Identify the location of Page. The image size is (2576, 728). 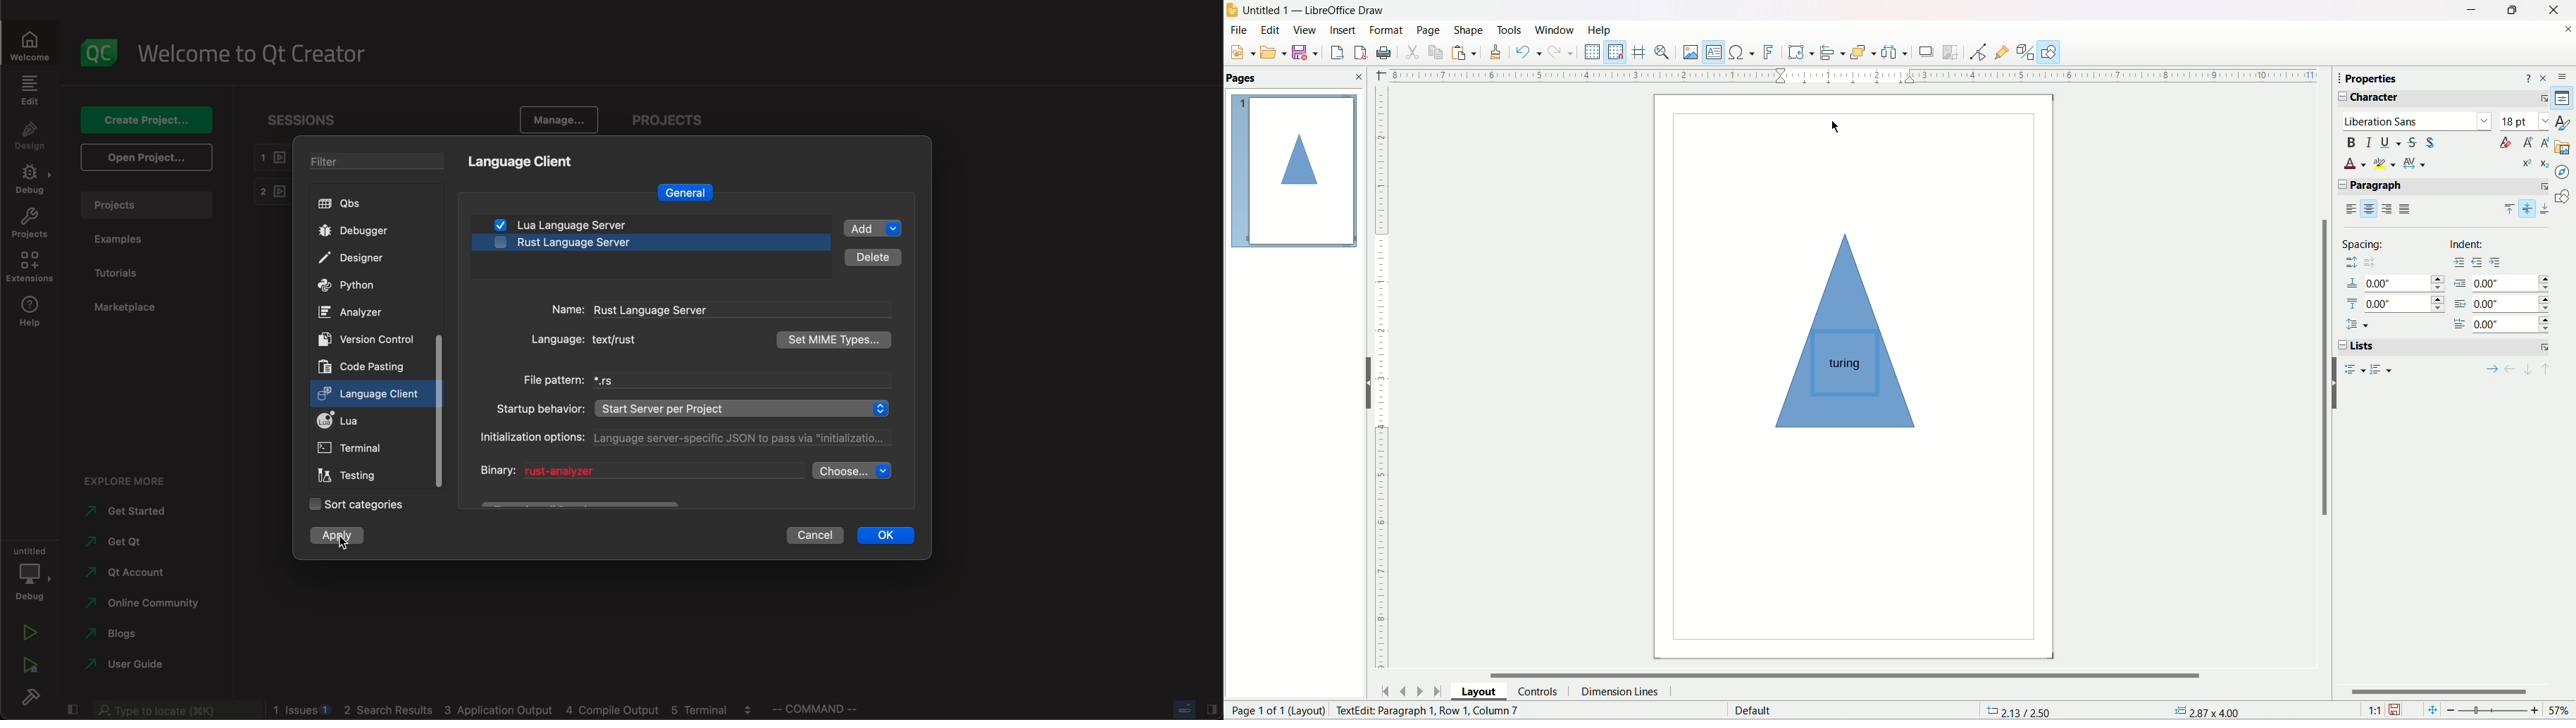
(1429, 30).